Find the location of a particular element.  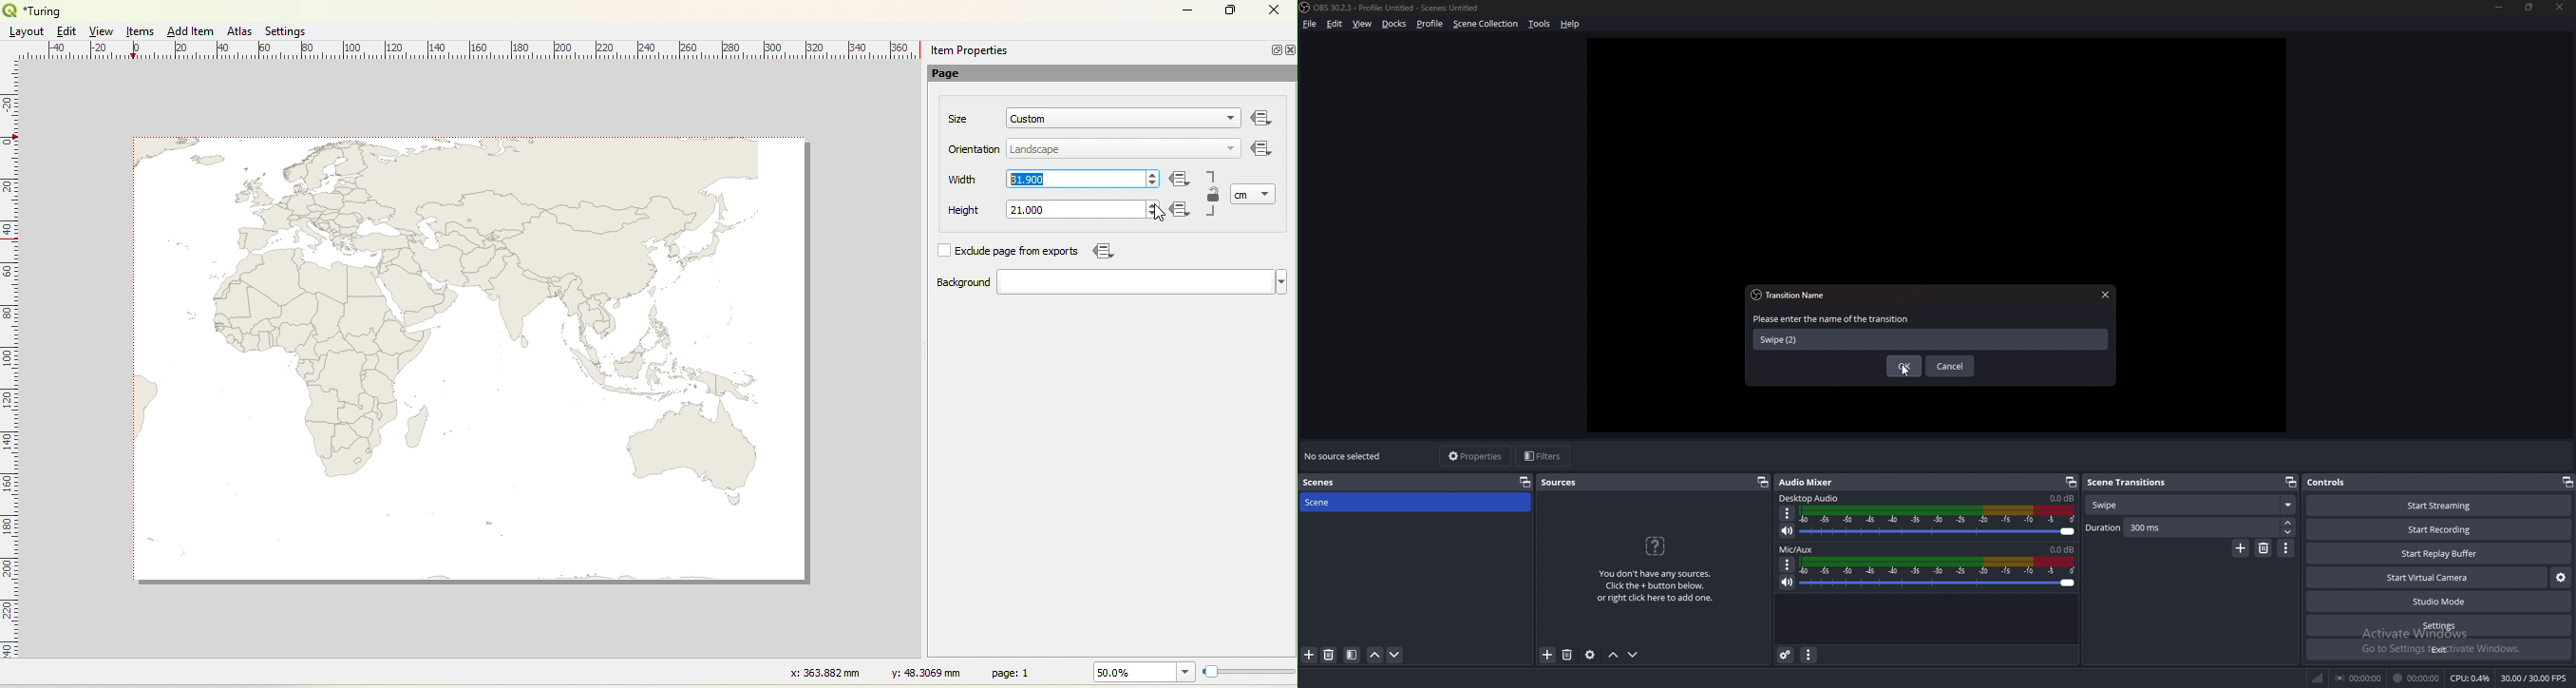

decrease duration is located at coordinates (2290, 532).